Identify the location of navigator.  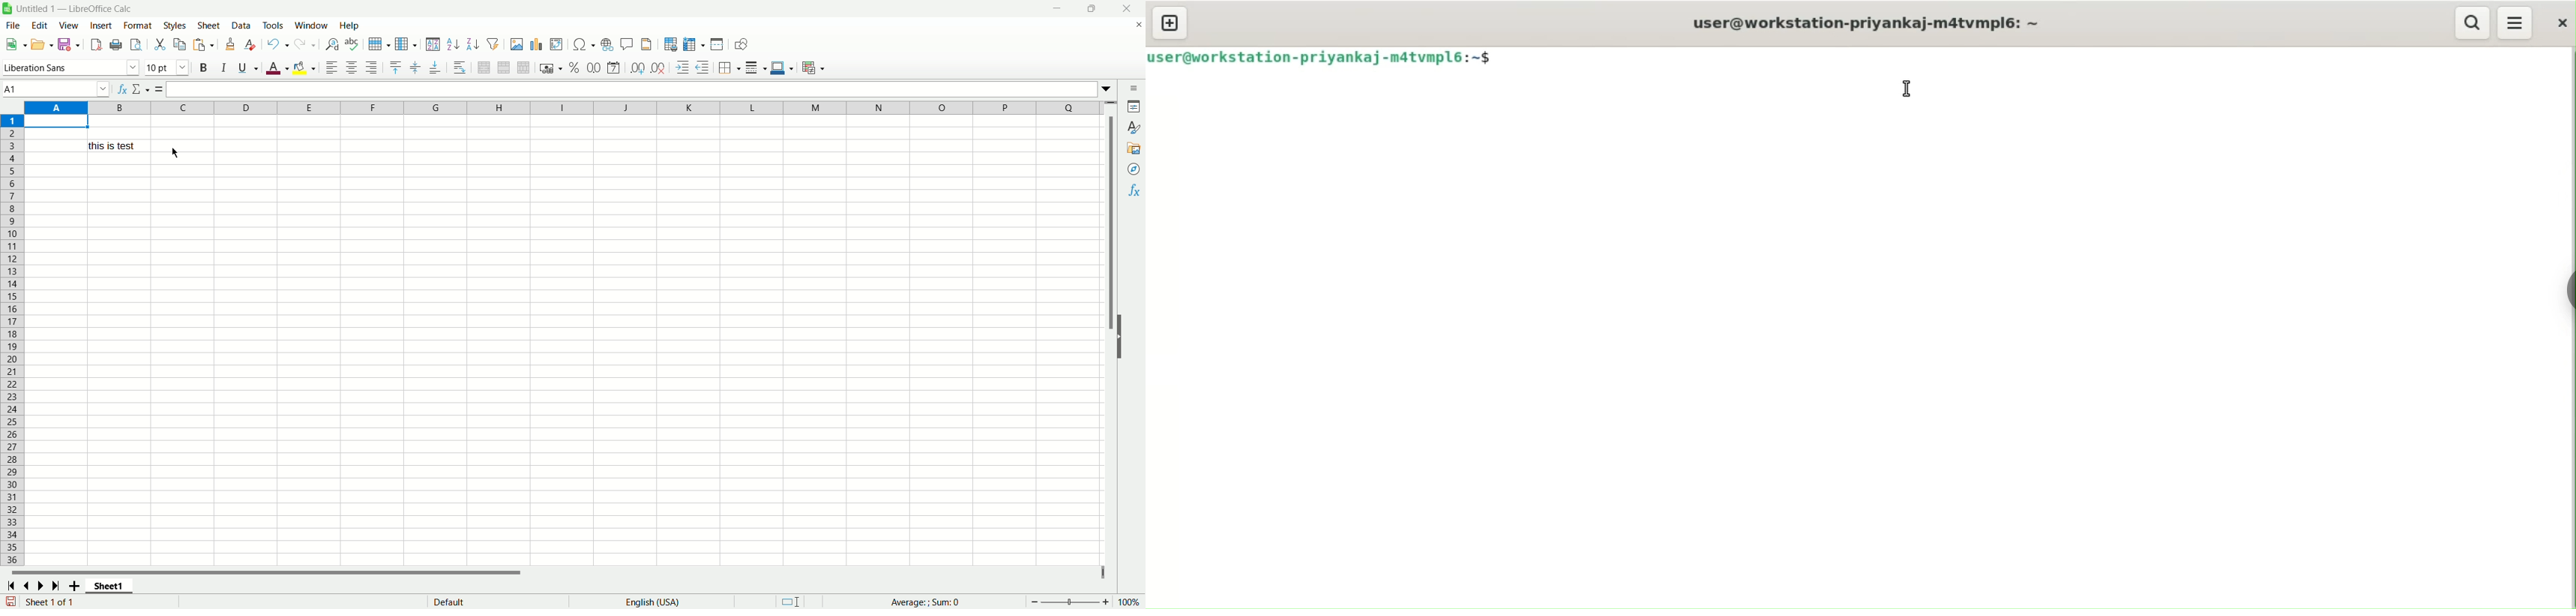
(1135, 168).